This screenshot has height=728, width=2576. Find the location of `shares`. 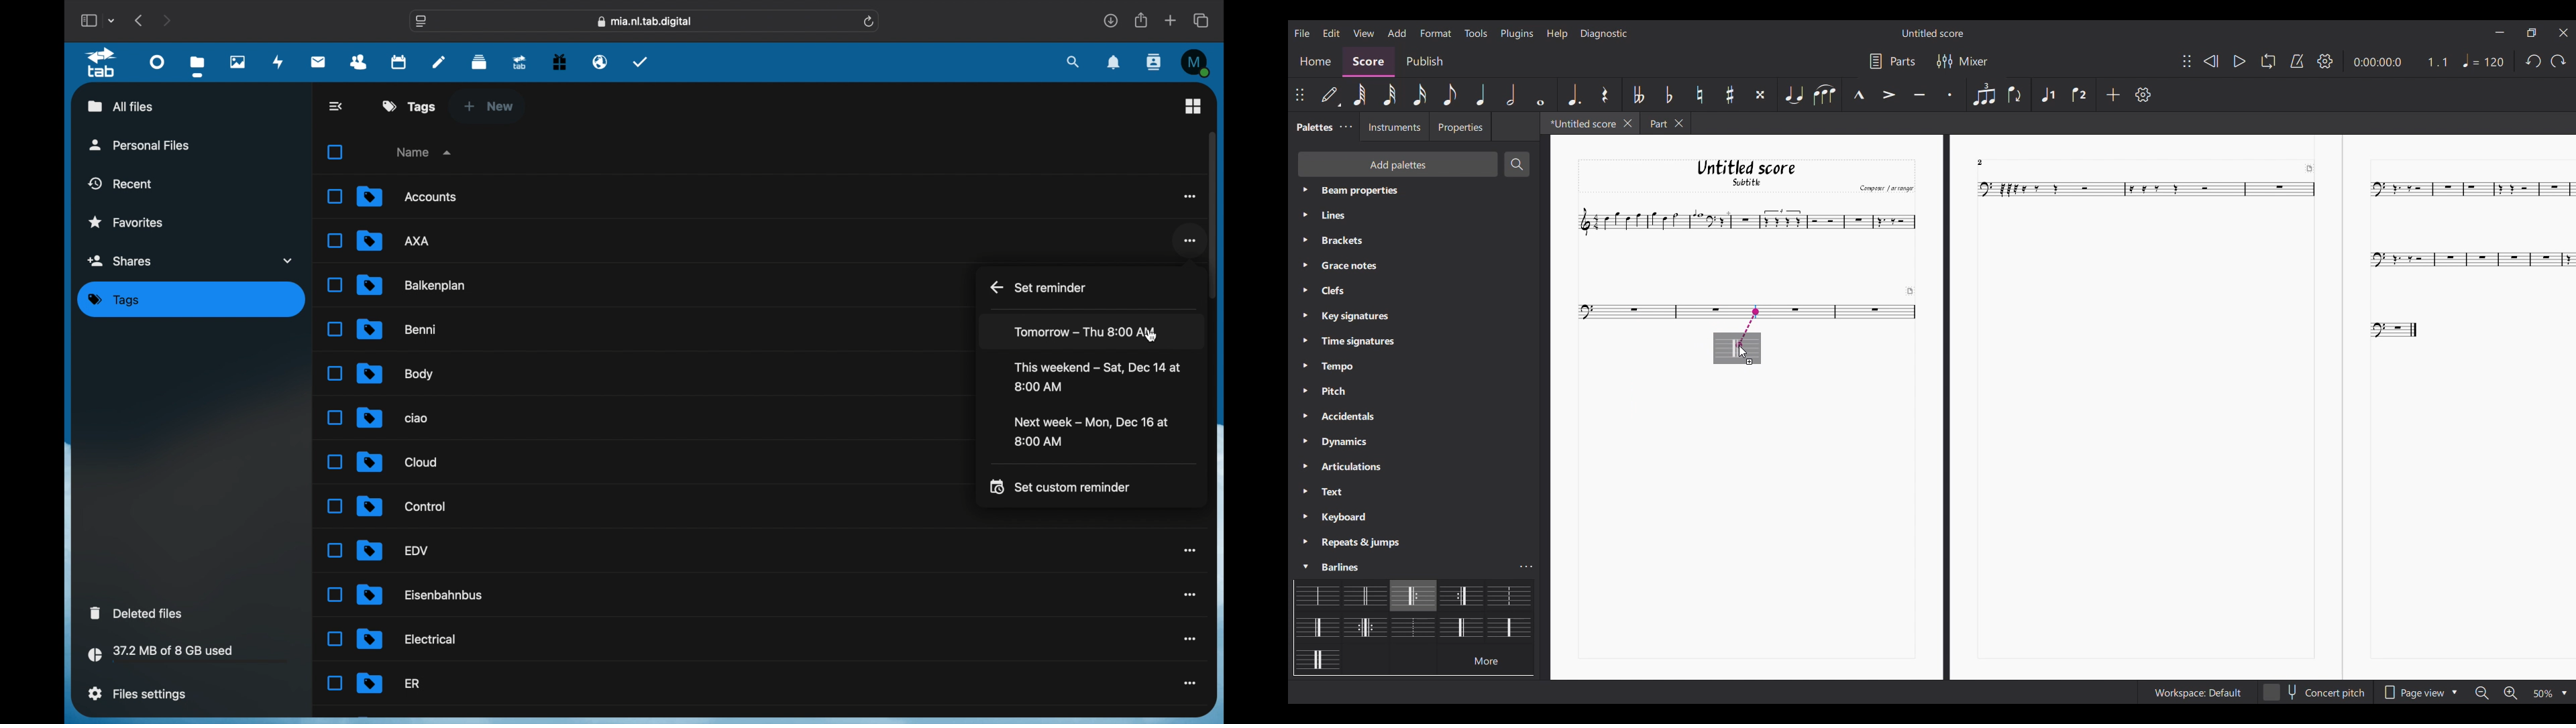

shares is located at coordinates (192, 260).